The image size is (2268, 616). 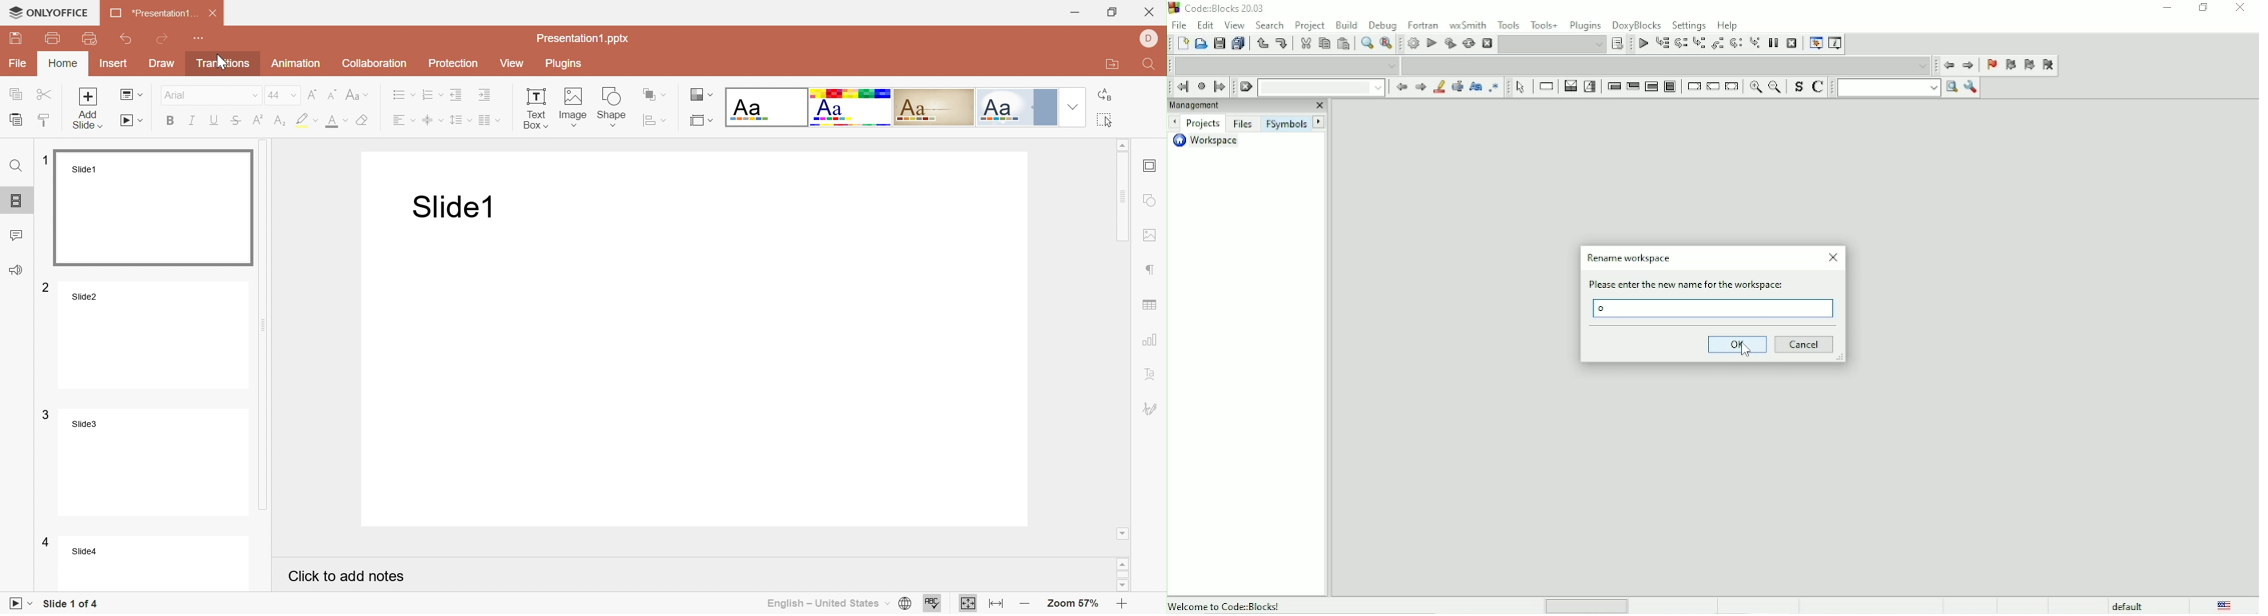 I want to click on Scroll down, so click(x=1123, y=534).